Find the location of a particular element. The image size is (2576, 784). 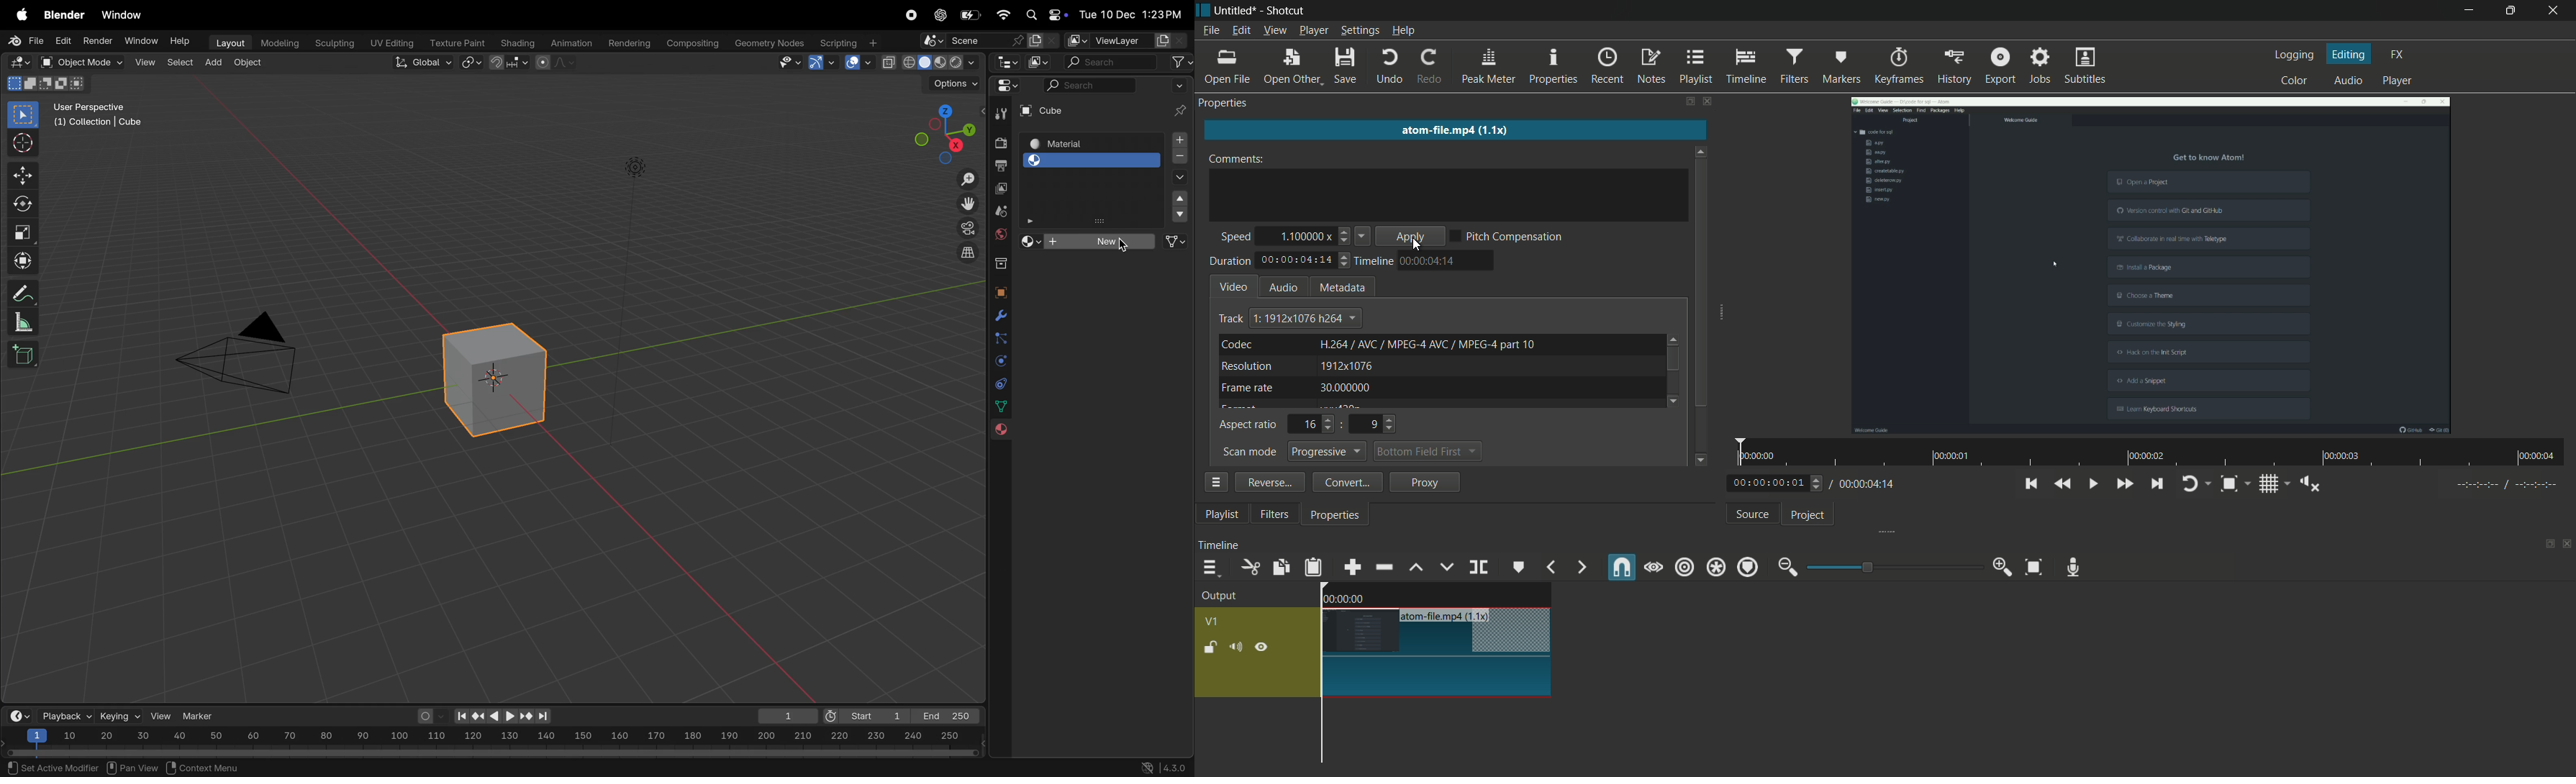

atom-file.mp4 is located at coordinates (1428, 616).